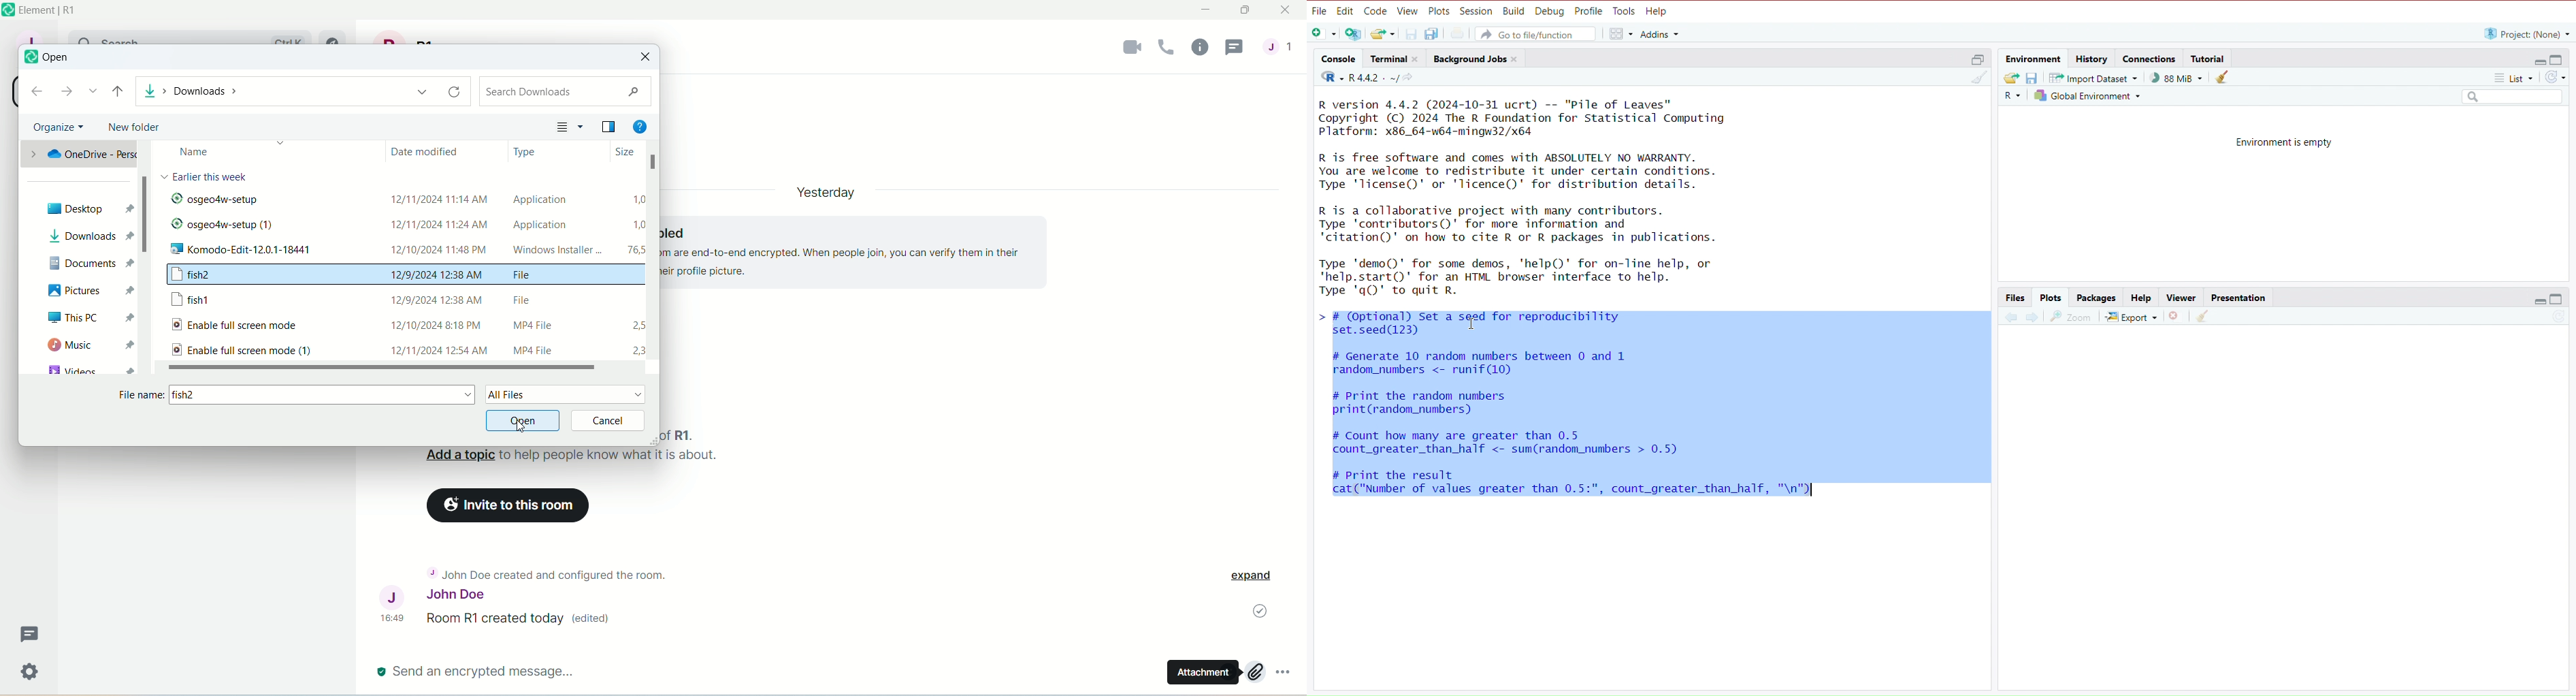  What do you see at coordinates (2554, 77) in the screenshot?
I see `Refresh list` at bounding box center [2554, 77].